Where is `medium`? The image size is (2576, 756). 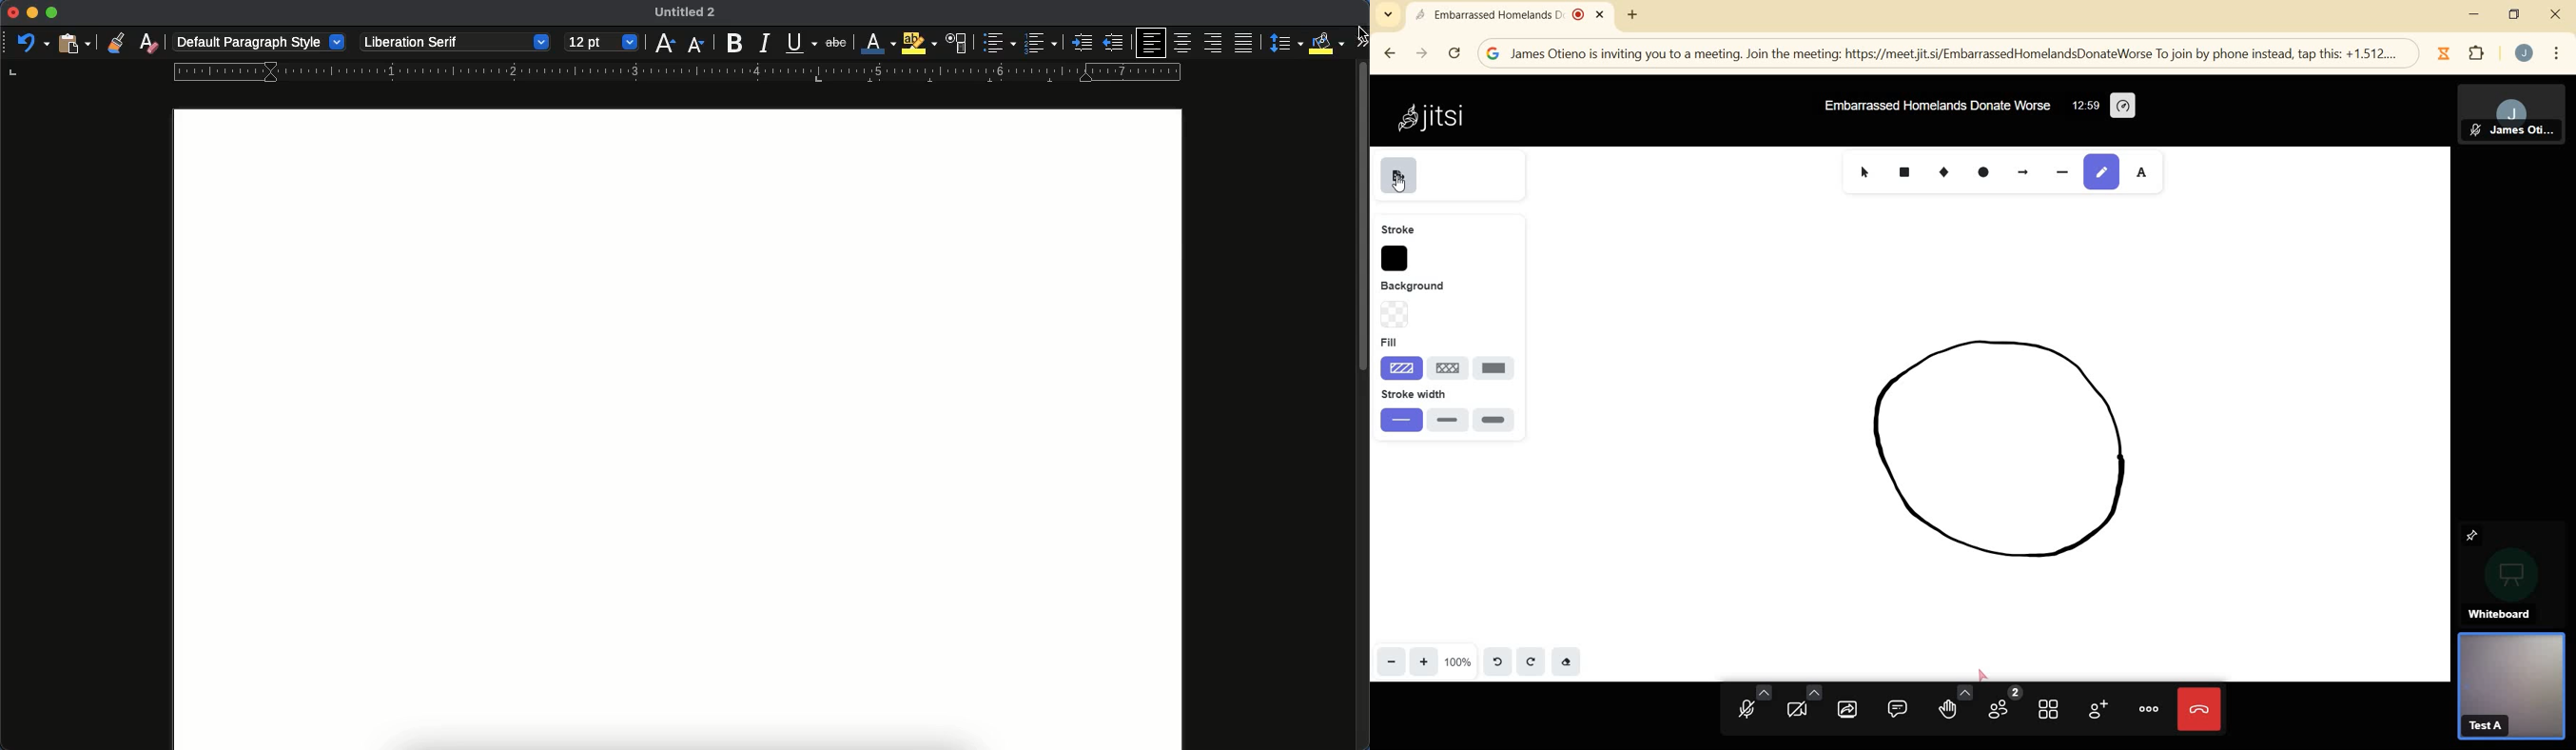 medium is located at coordinates (1447, 422).